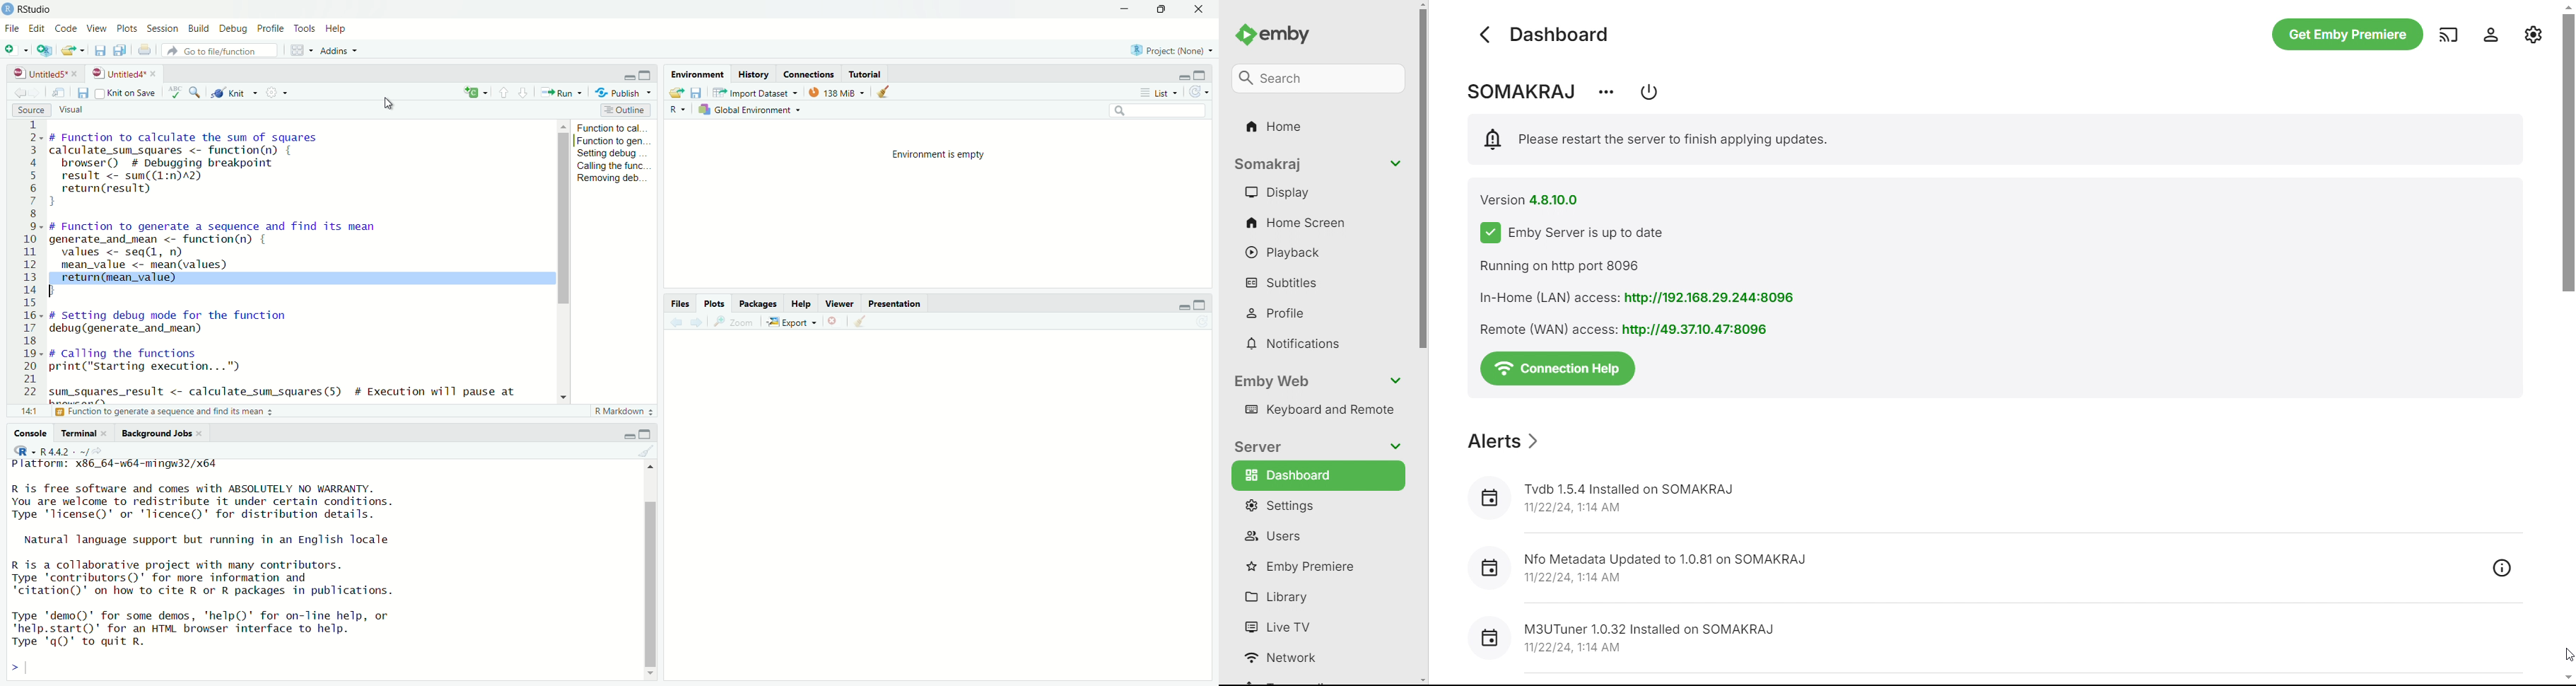 This screenshot has height=700, width=2576. Describe the element at coordinates (38, 9) in the screenshot. I see `RStudio` at that location.